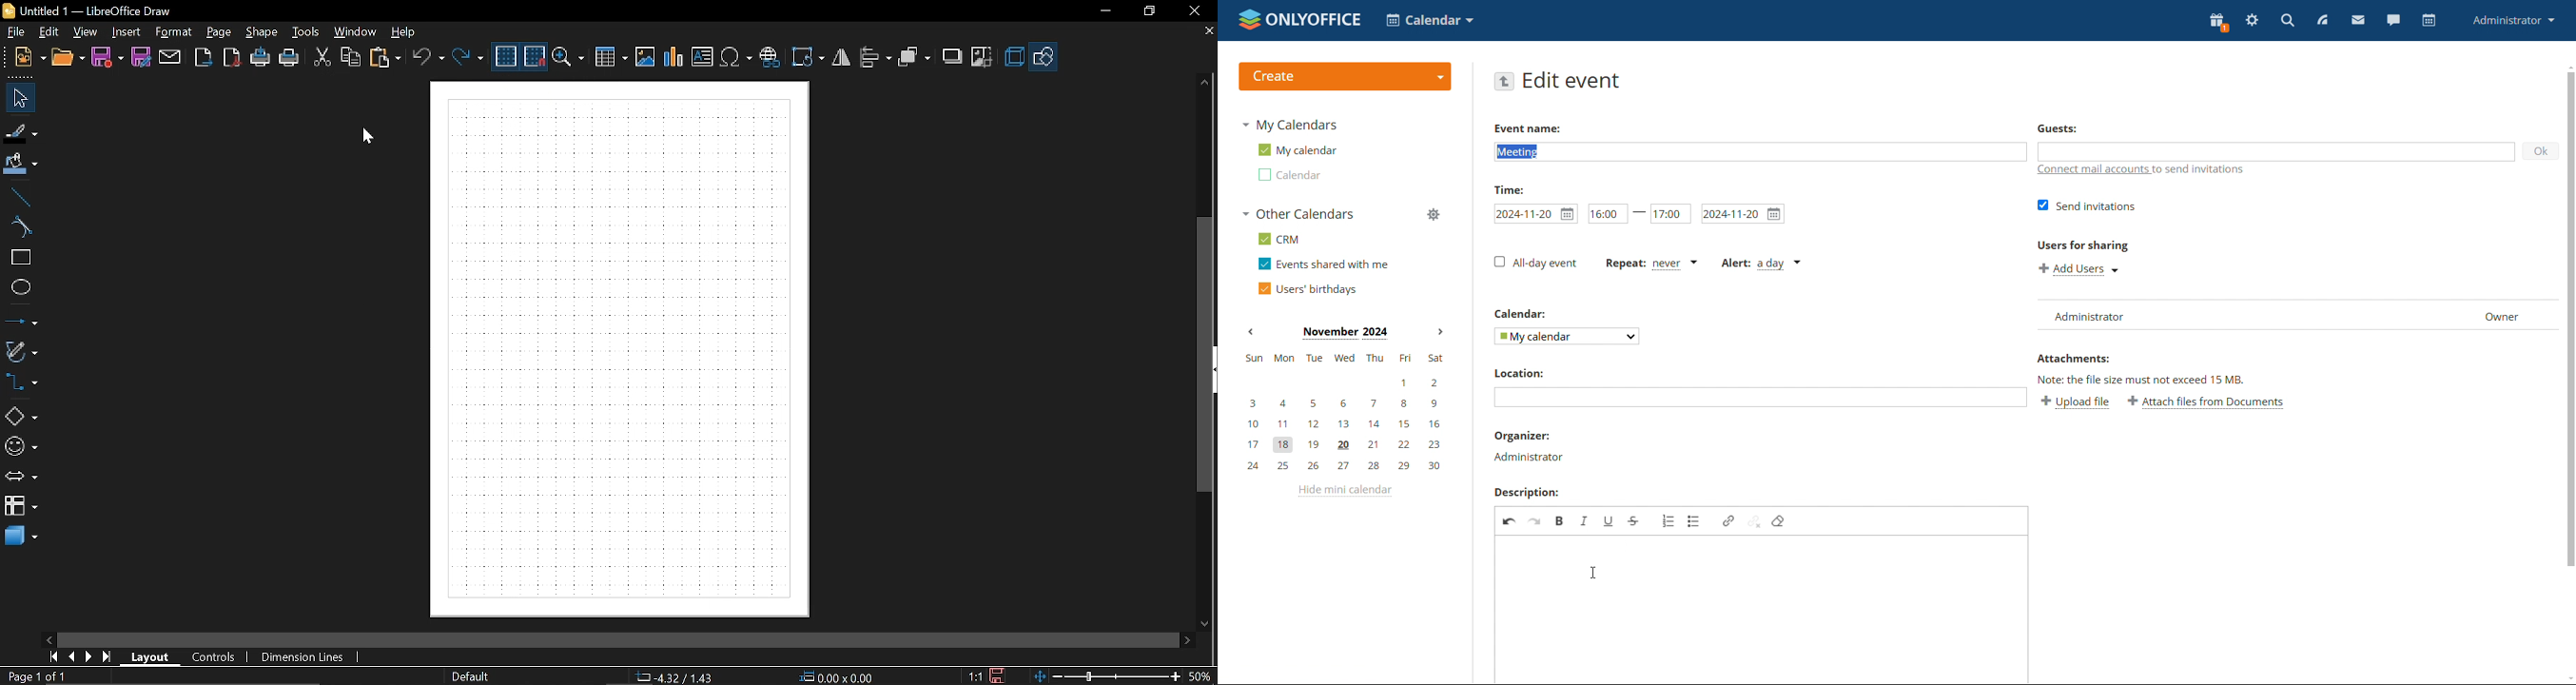 This screenshot has height=700, width=2576. Describe the element at coordinates (350, 59) in the screenshot. I see `copy` at that location.